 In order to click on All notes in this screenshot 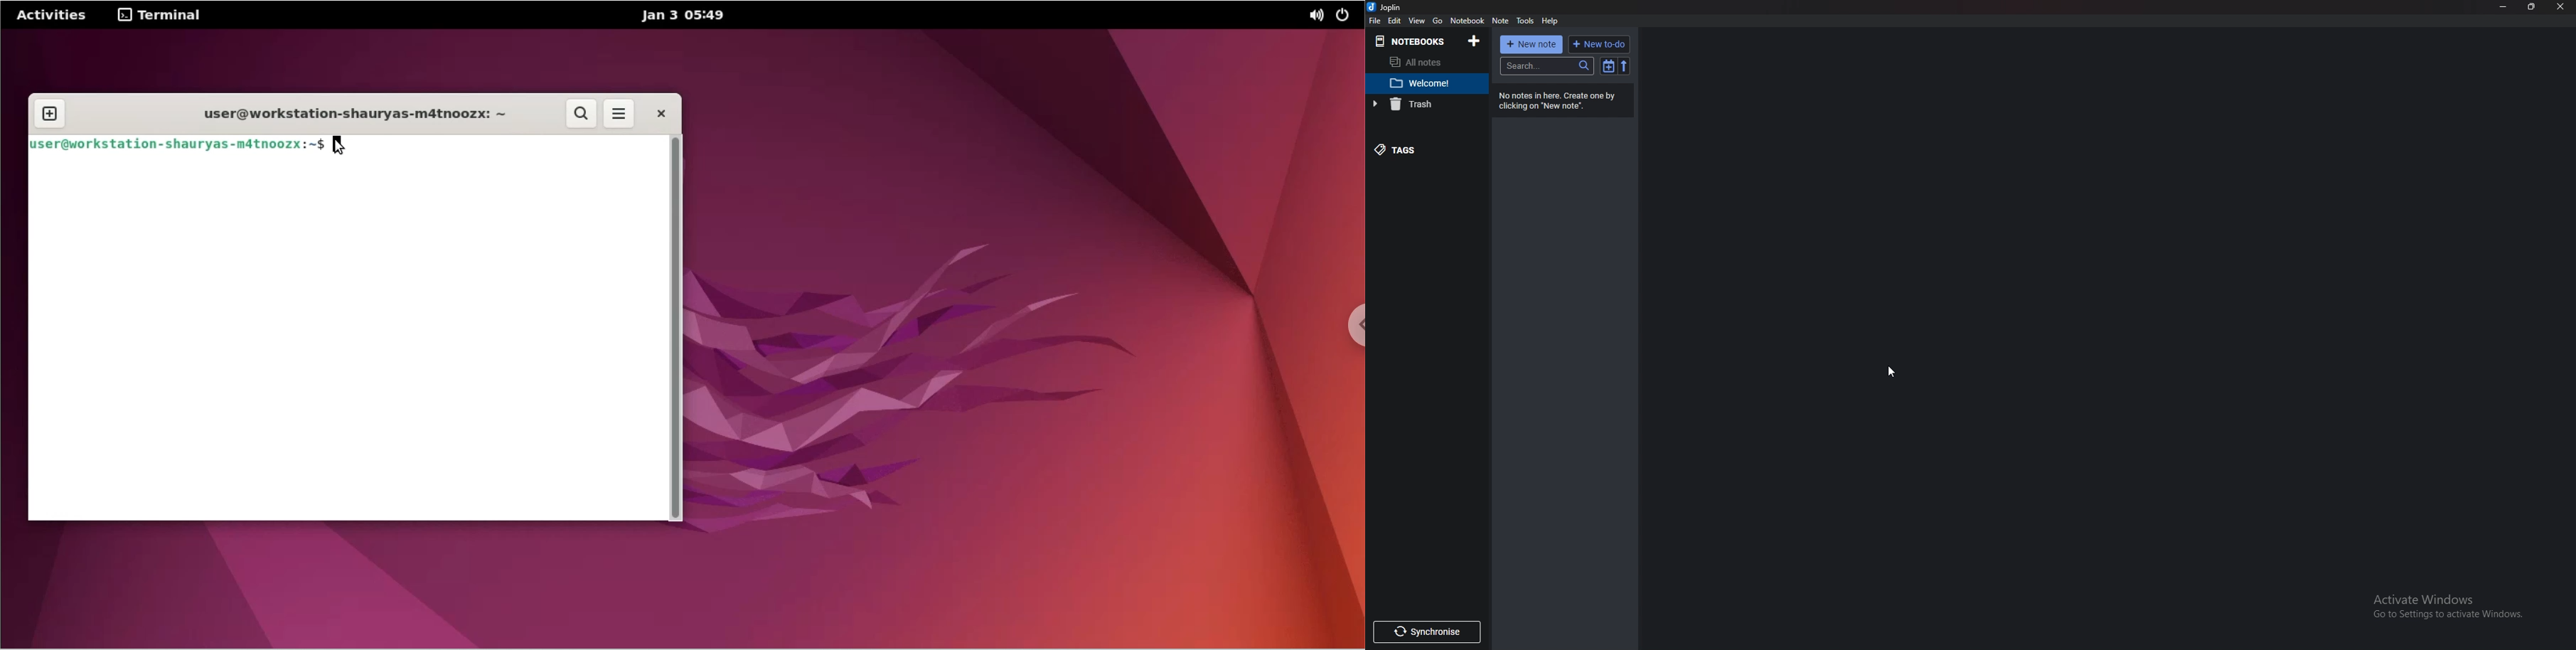, I will do `click(1428, 62)`.